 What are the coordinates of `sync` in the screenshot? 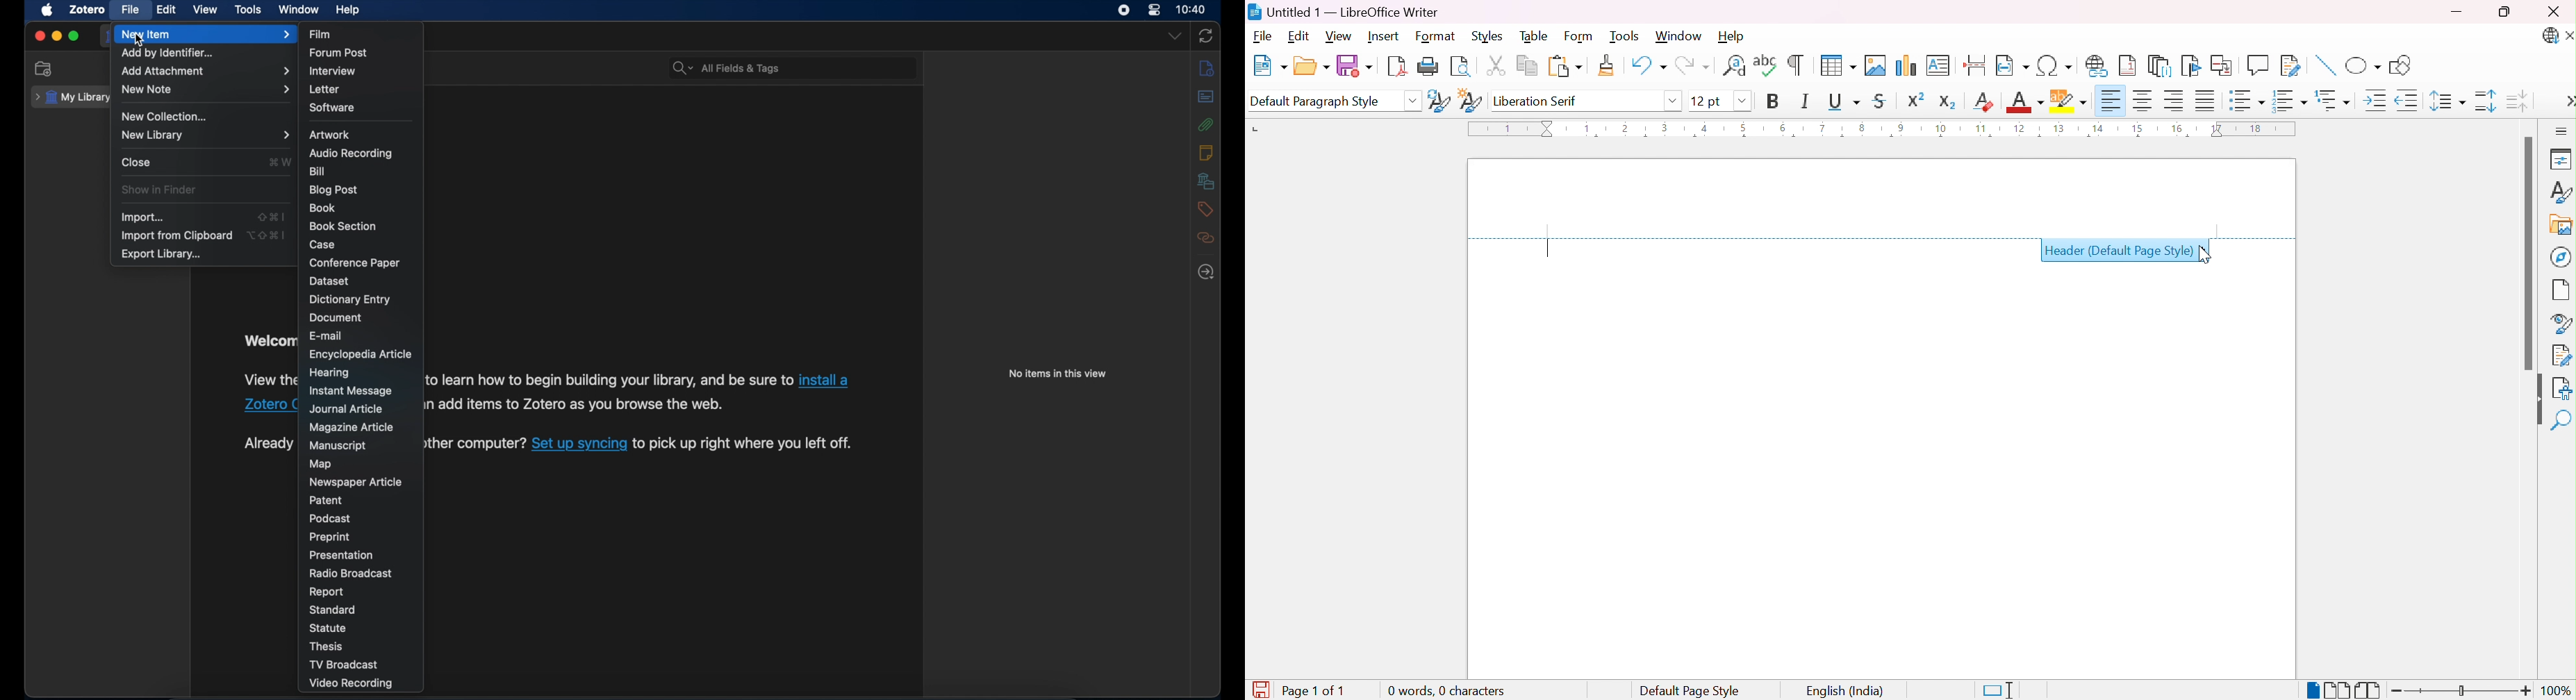 It's located at (1206, 37).